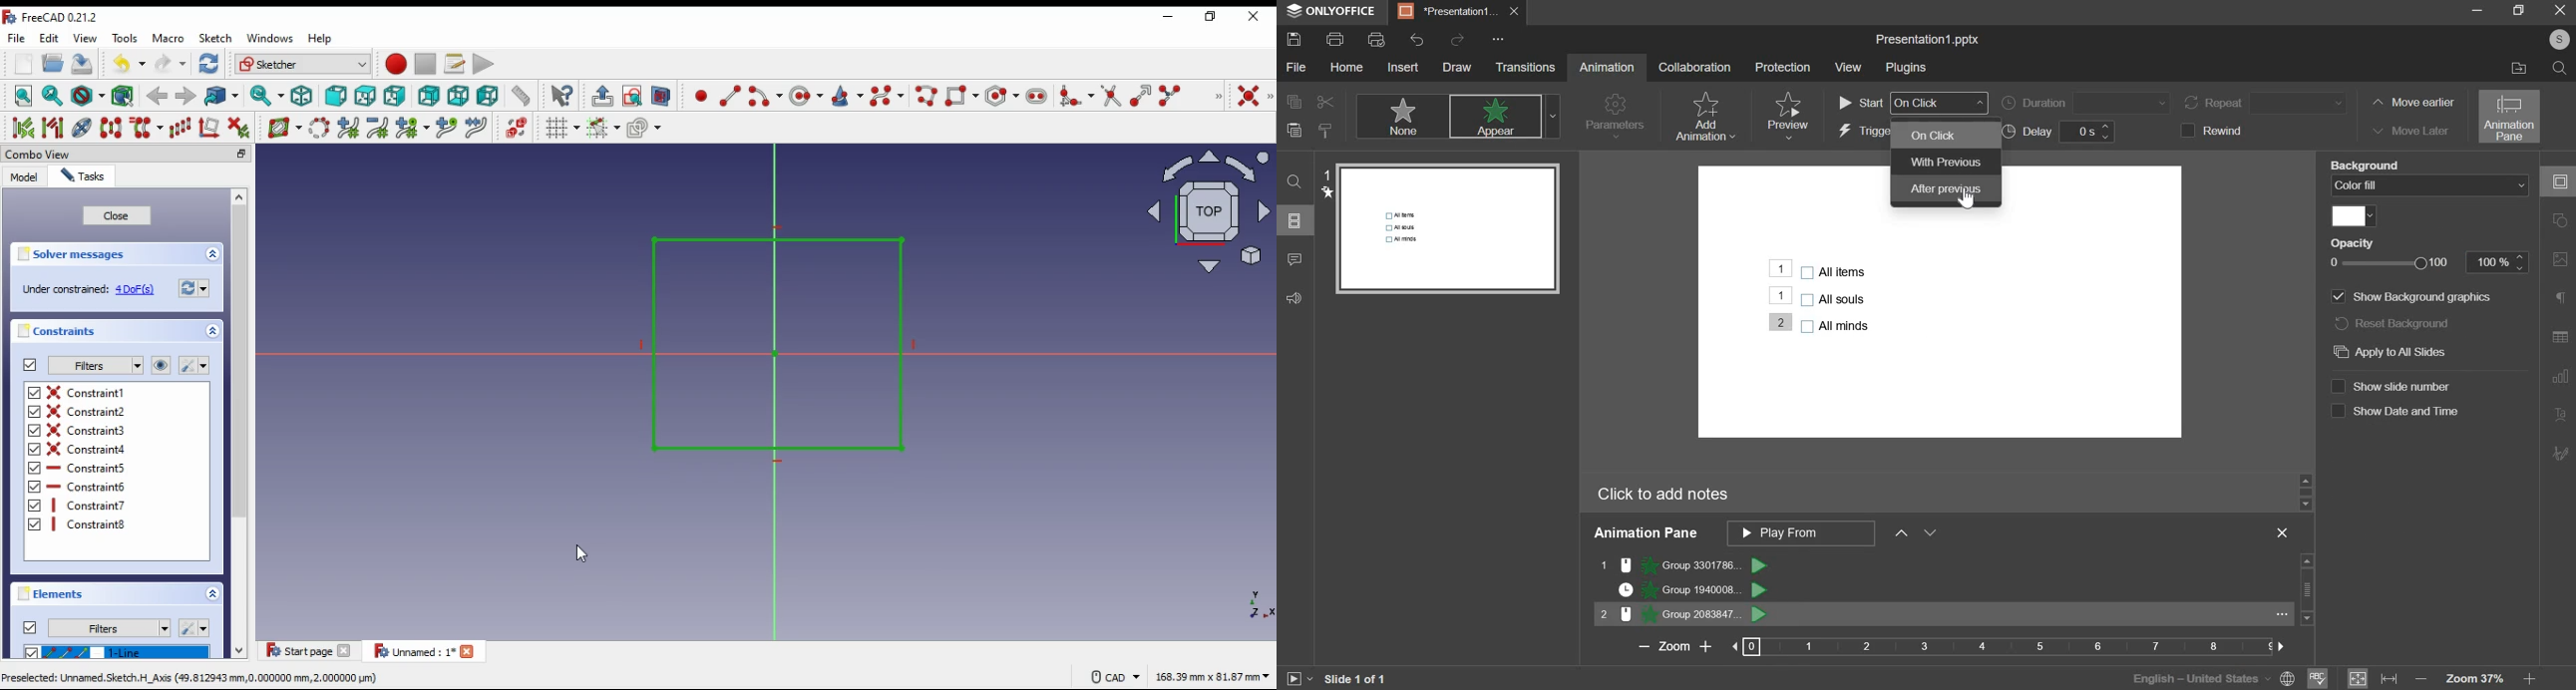 Image resolution: width=2576 pixels, height=700 pixels. Describe the element at coordinates (1250, 601) in the screenshot. I see `axis` at that location.